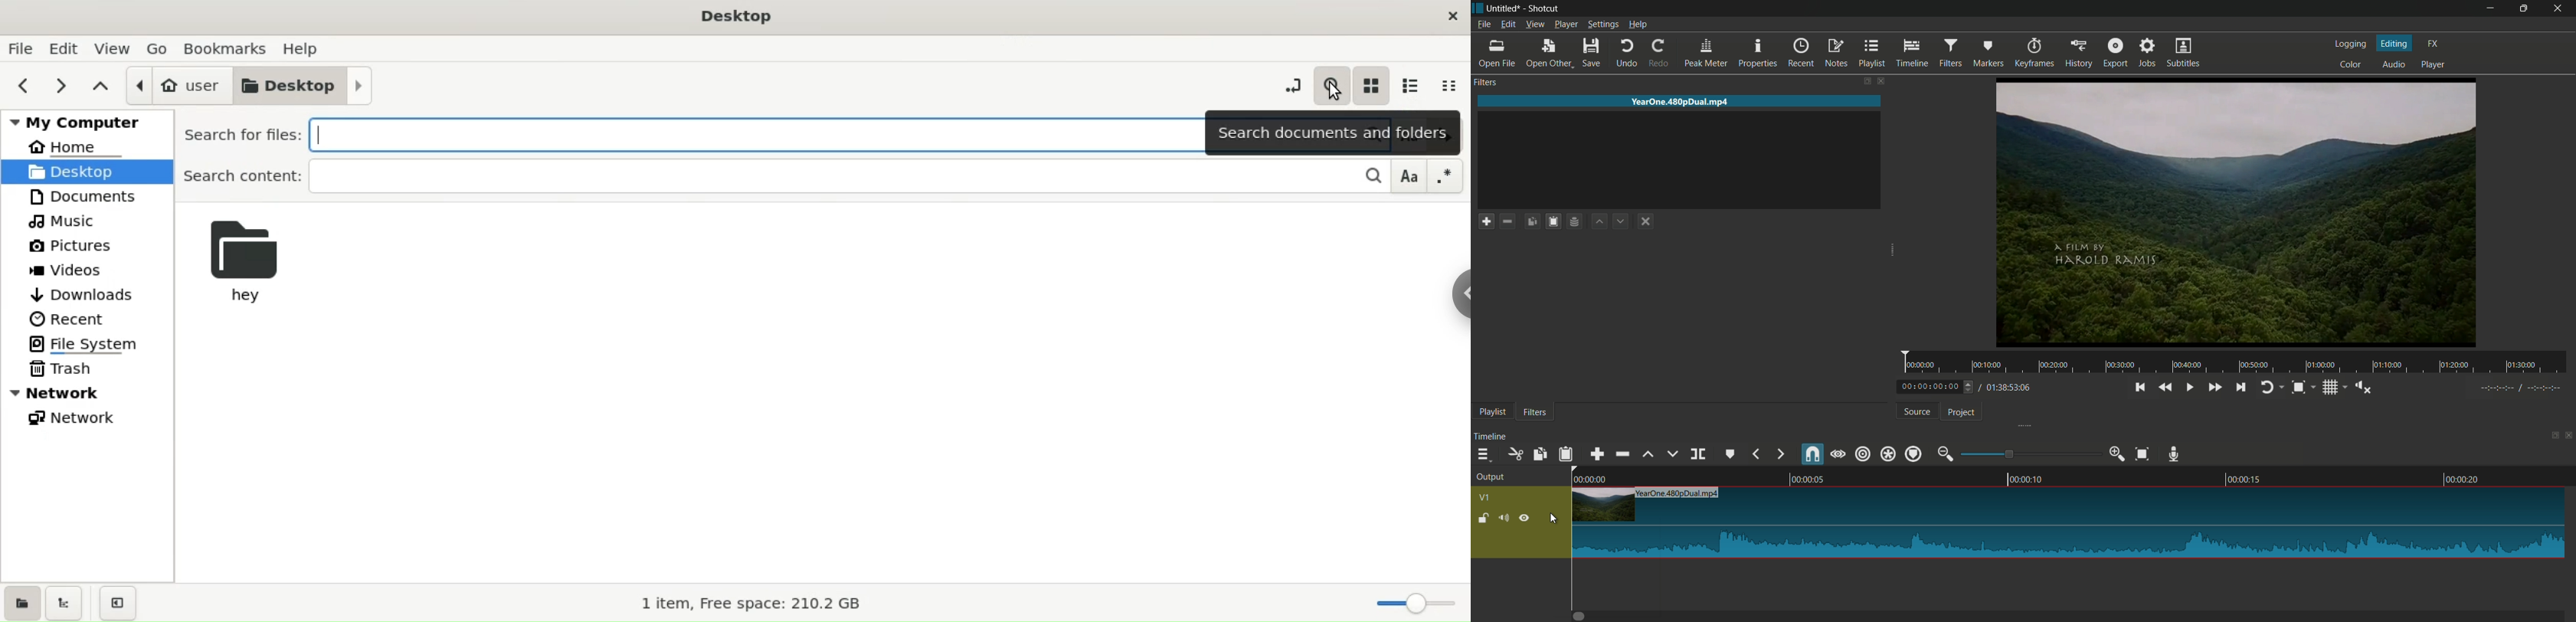 Image resolution: width=2576 pixels, height=644 pixels. I want to click on bookmark, so click(227, 48).